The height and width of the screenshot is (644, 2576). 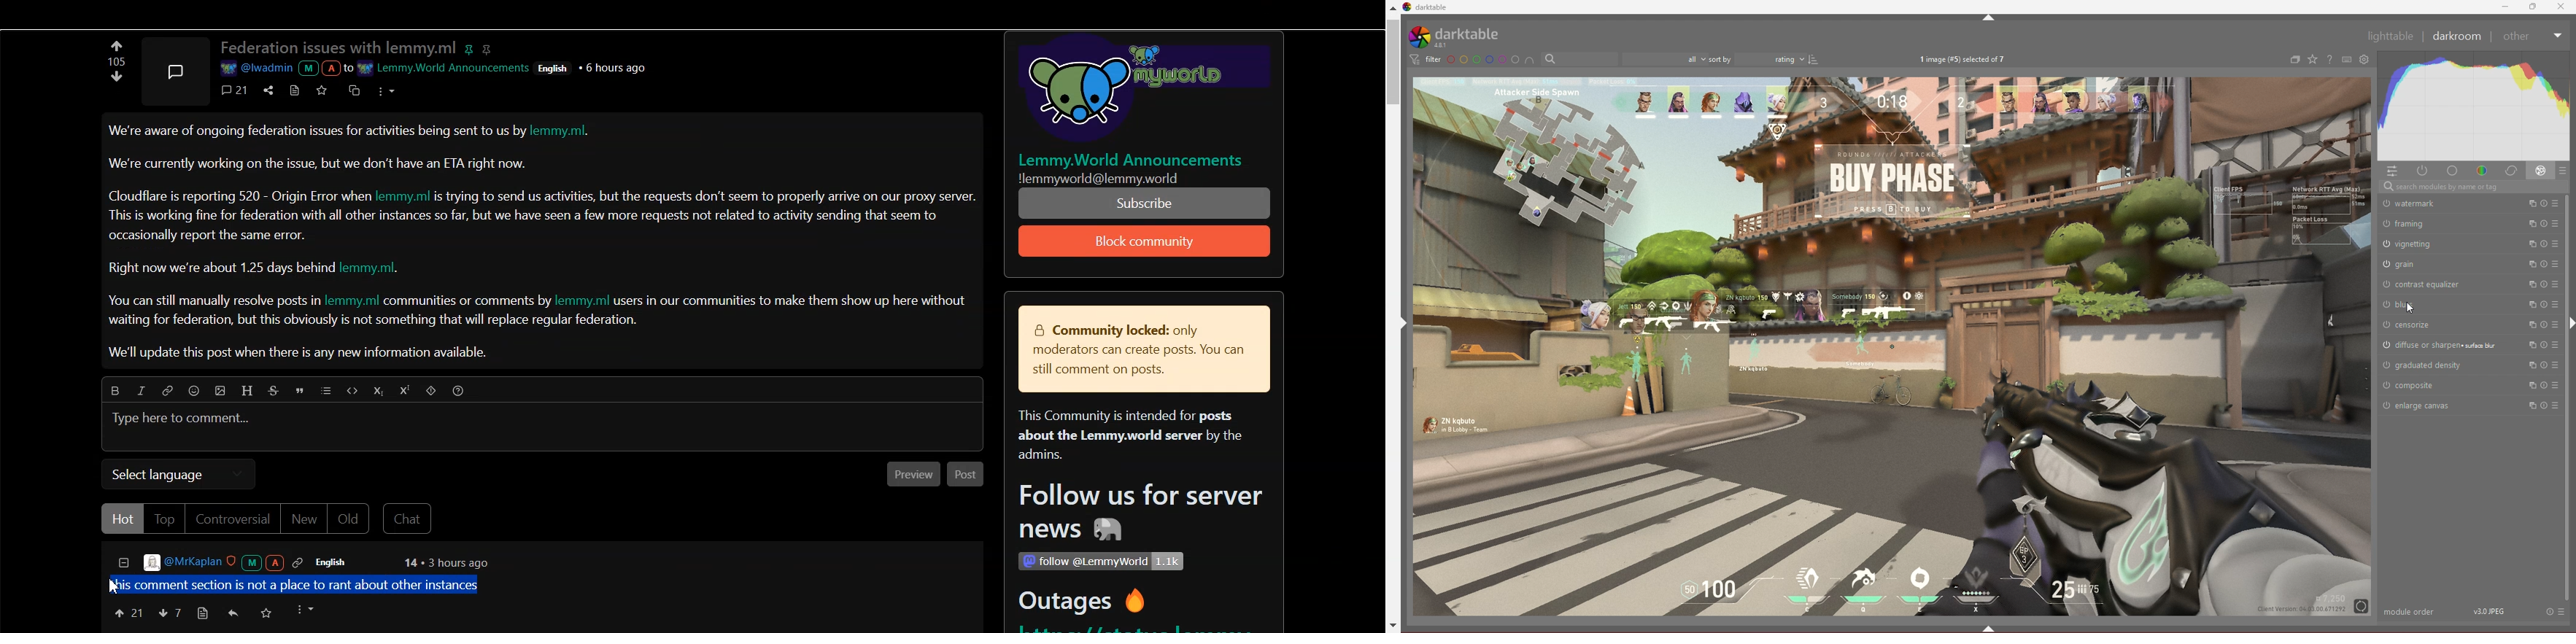 I want to click on This is working fine for federation with all other instances so far, but we have seen a few more requests not related to activity sending that seem to
occasionally report the same error., so click(x=525, y=225).